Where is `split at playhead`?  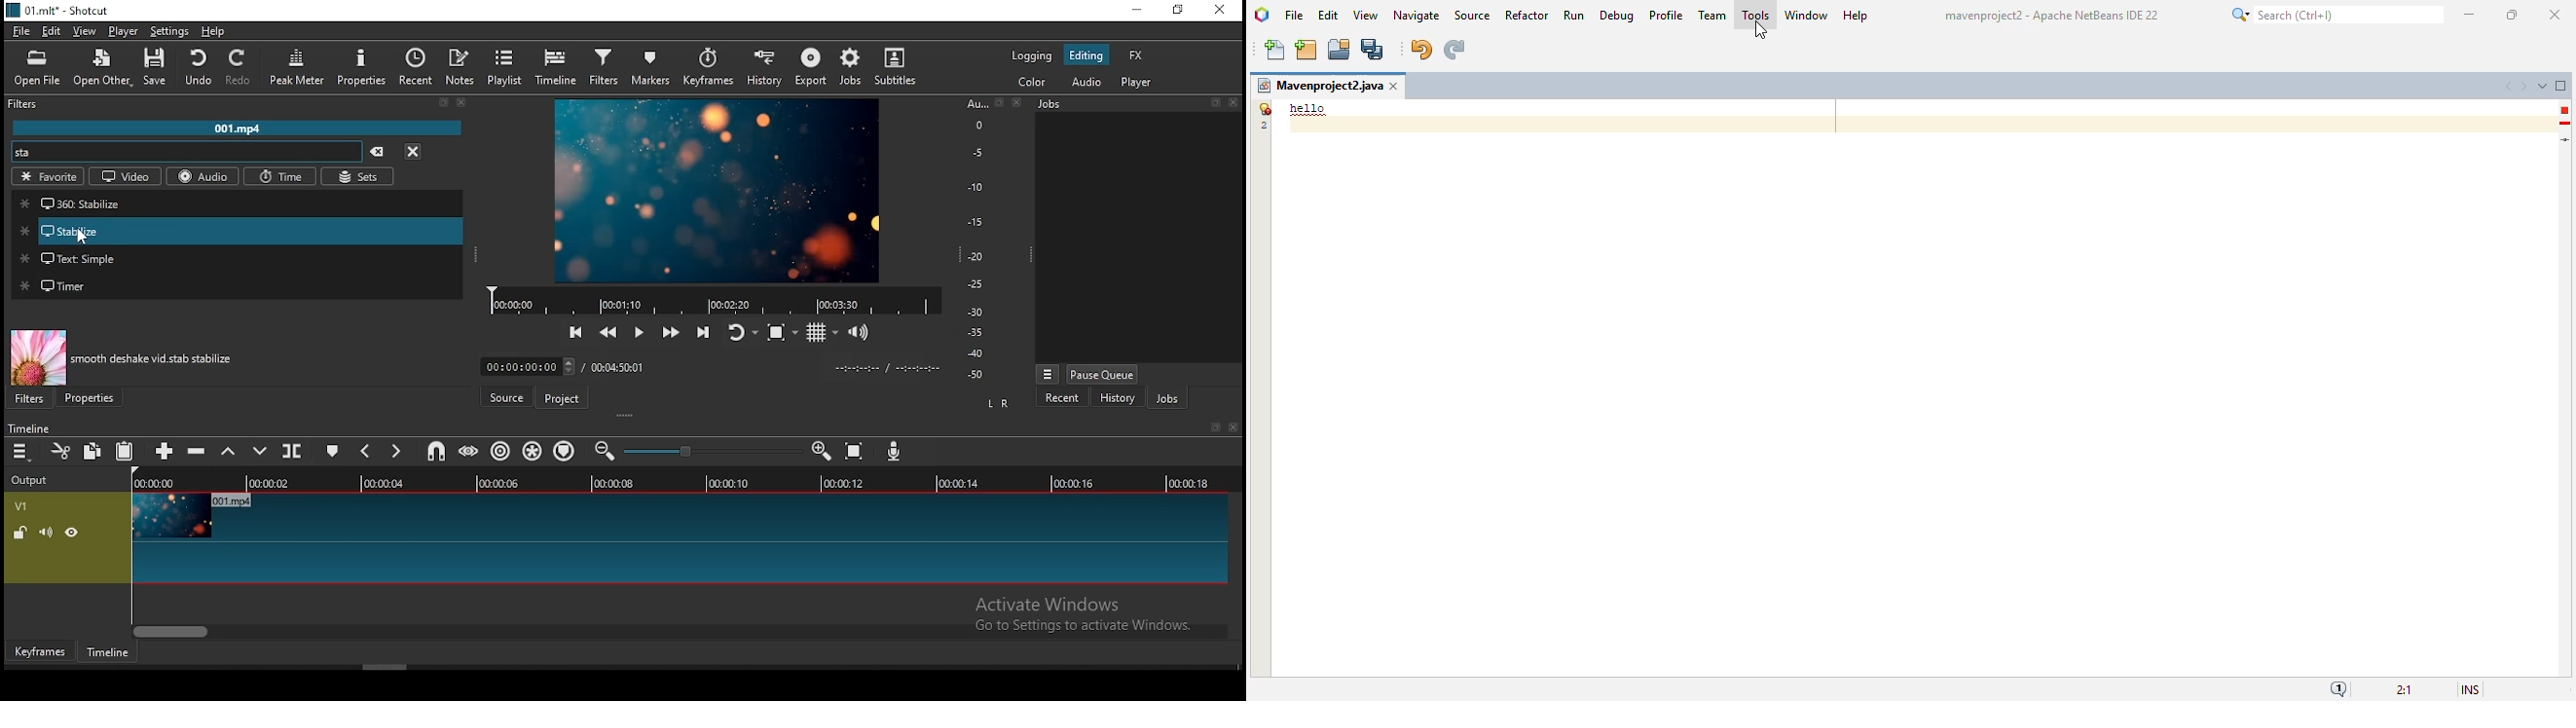 split at playhead is located at coordinates (292, 451).